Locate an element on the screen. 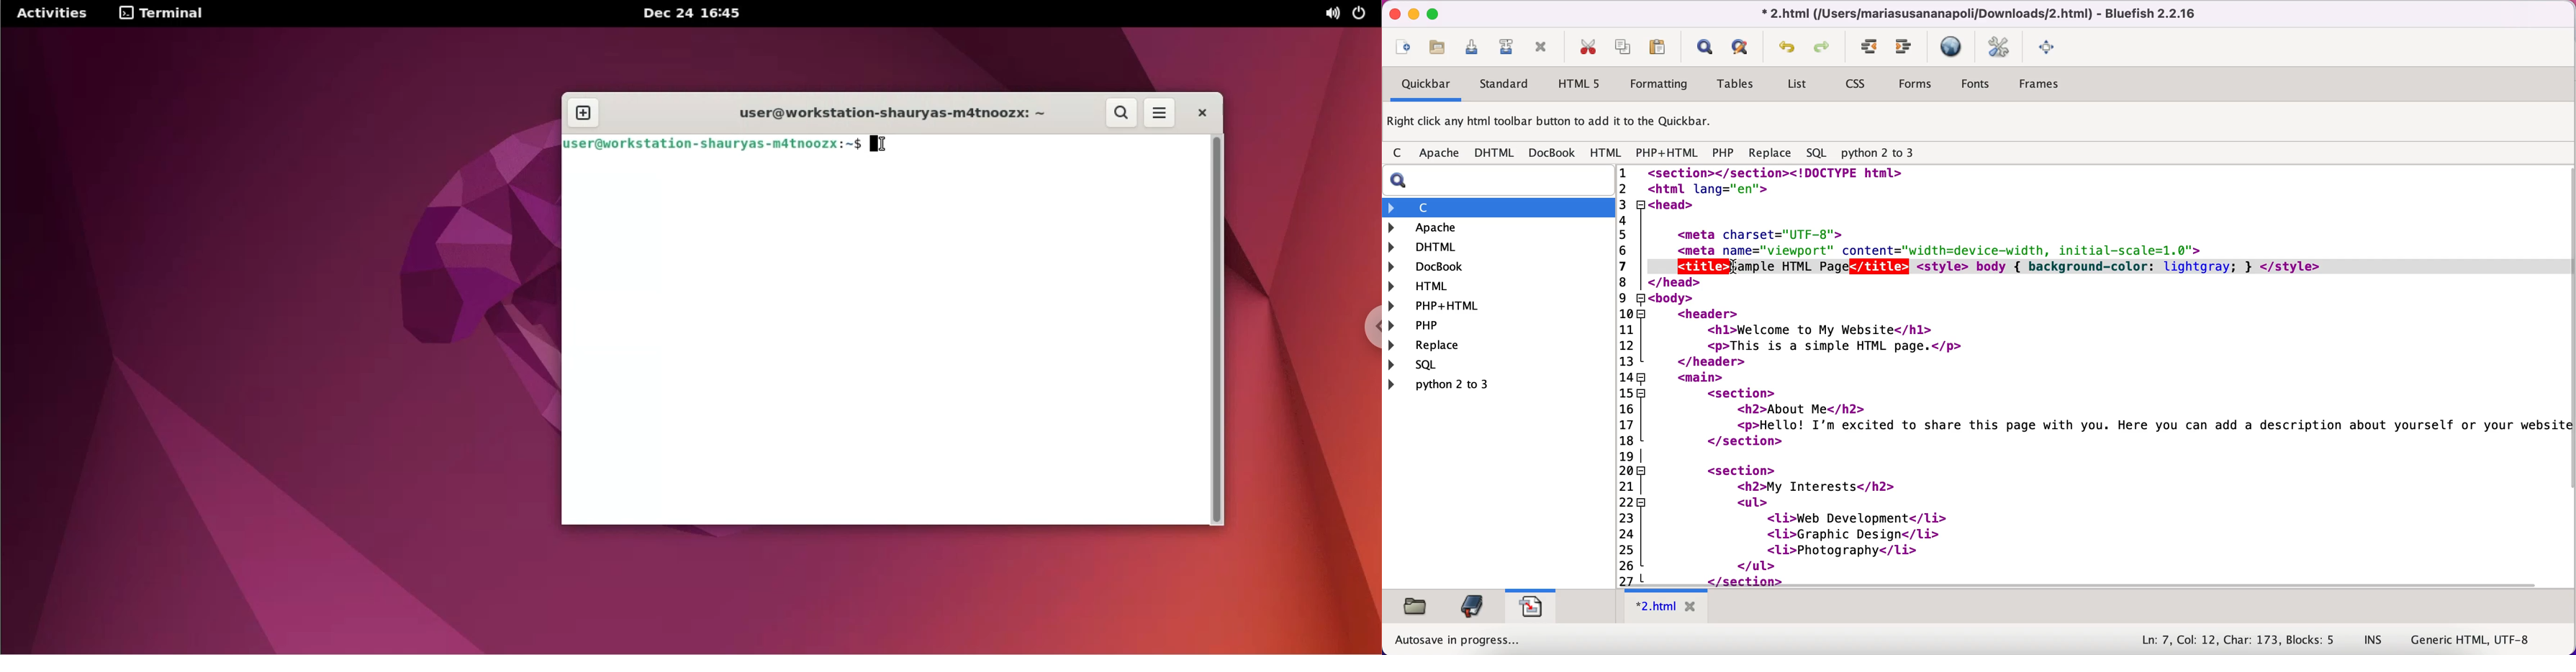  list is located at coordinates (1796, 86).